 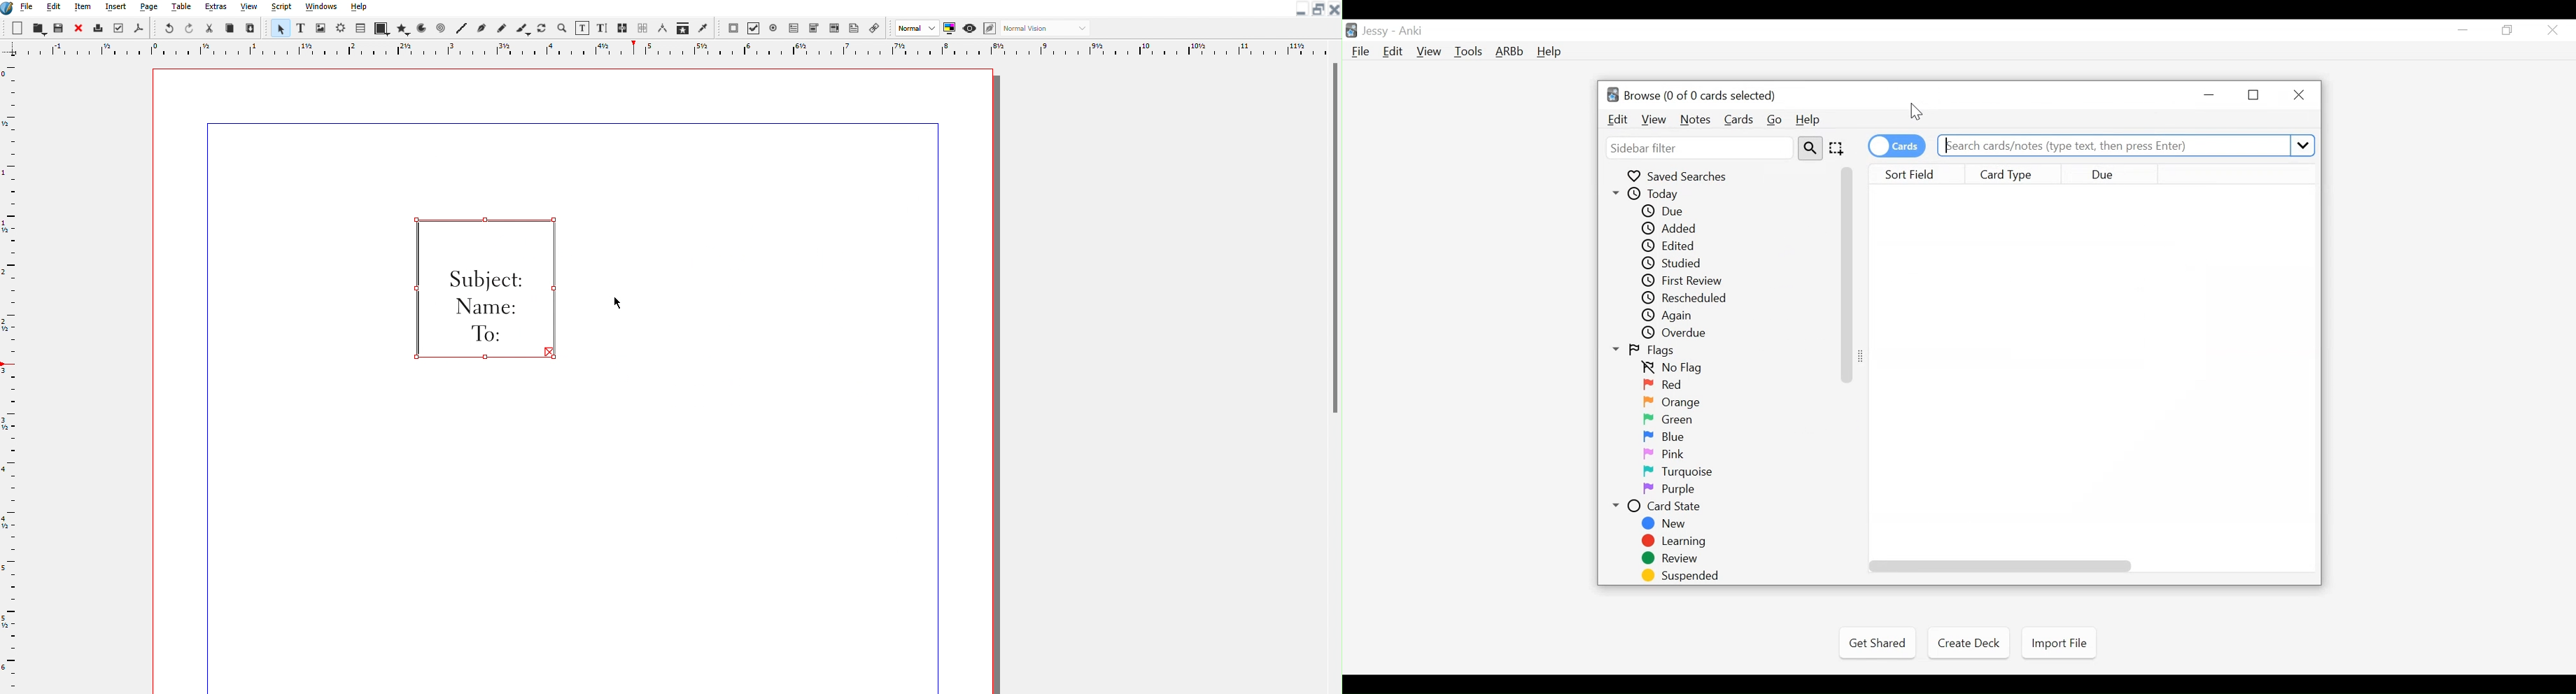 I want to click on Toggle Cards/Notes, so click(x=1896, y=146).